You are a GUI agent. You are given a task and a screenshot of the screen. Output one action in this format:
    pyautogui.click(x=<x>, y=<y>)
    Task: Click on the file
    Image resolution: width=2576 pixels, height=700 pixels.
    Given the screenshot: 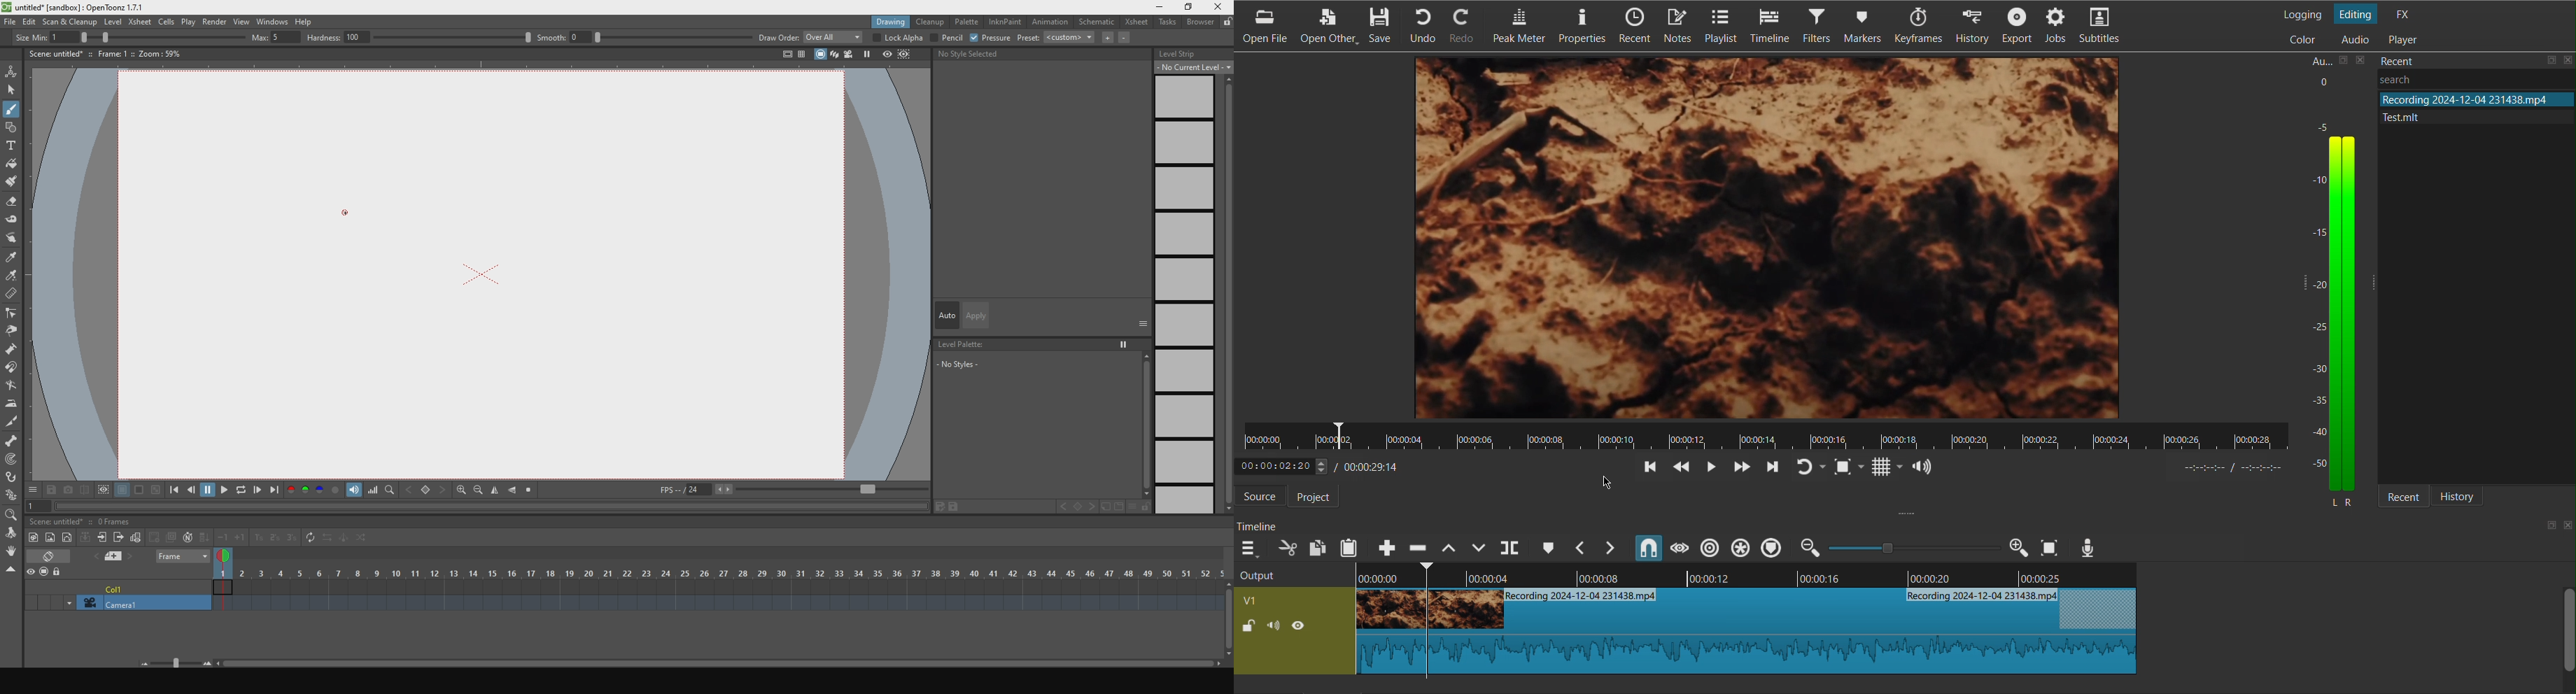 What is the action you would take?
    pyautogui.click(x=2464, y=115)
    